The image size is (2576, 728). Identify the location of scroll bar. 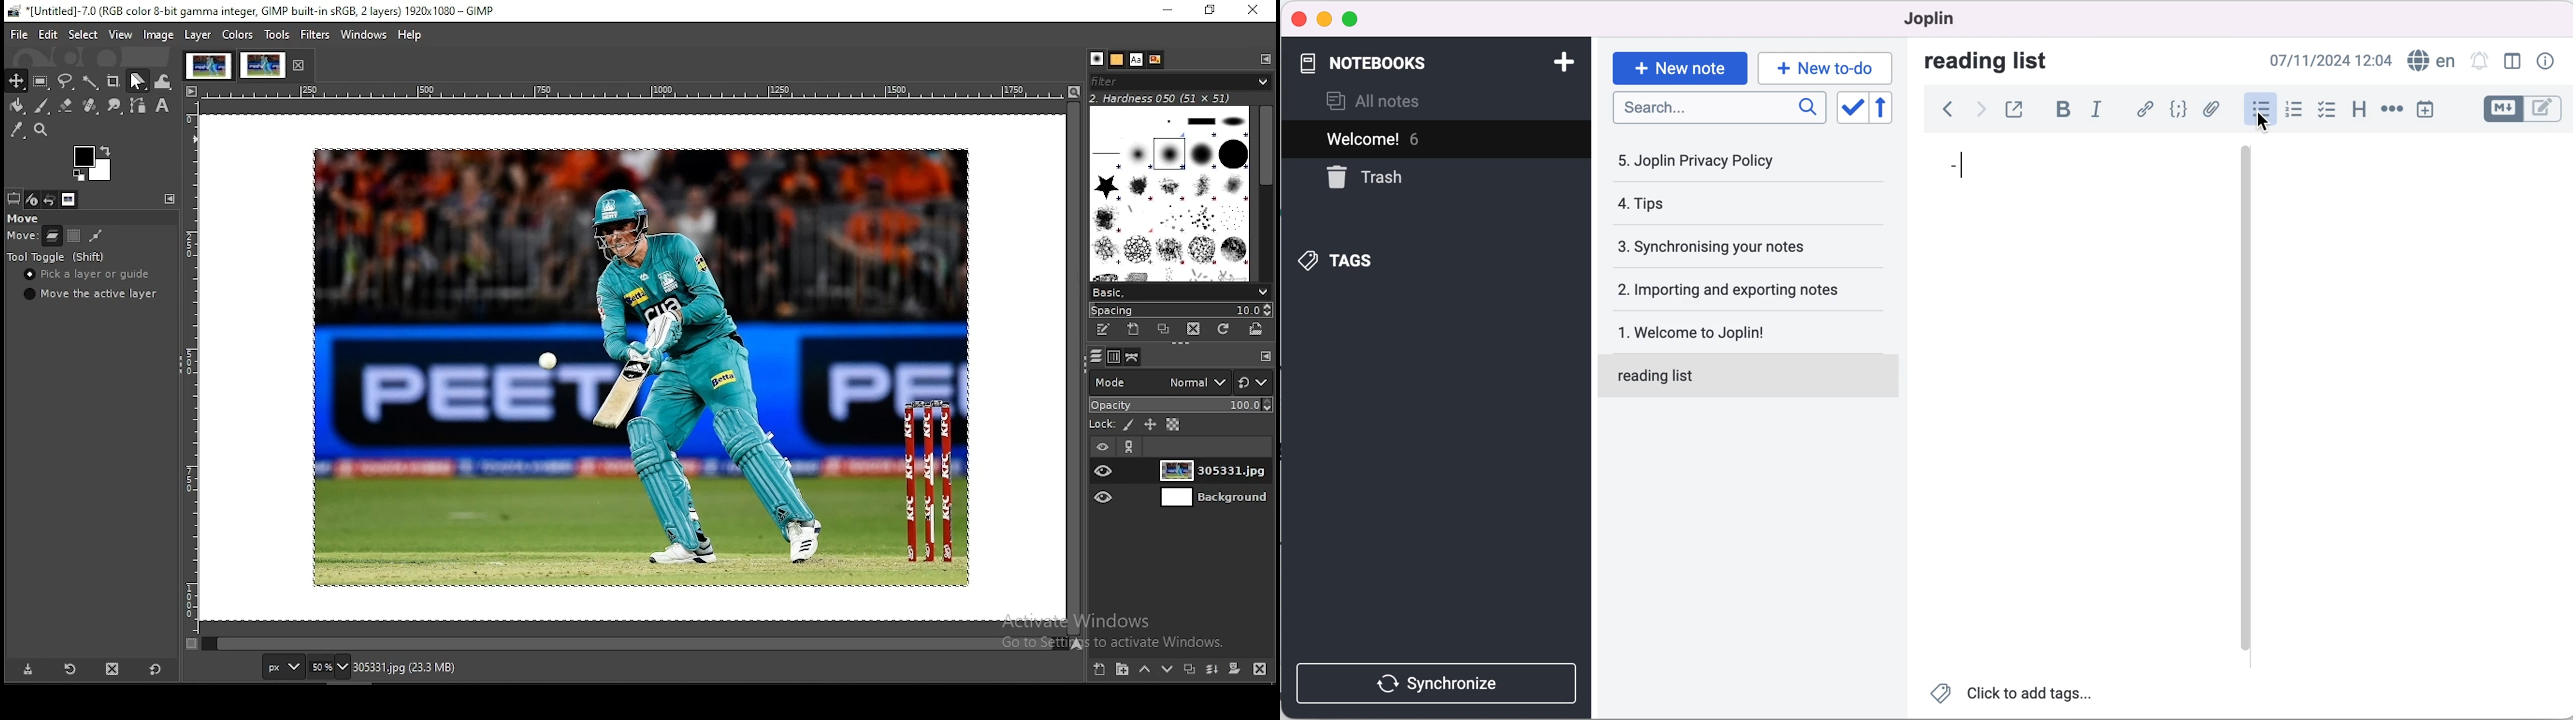
(1265, 191).